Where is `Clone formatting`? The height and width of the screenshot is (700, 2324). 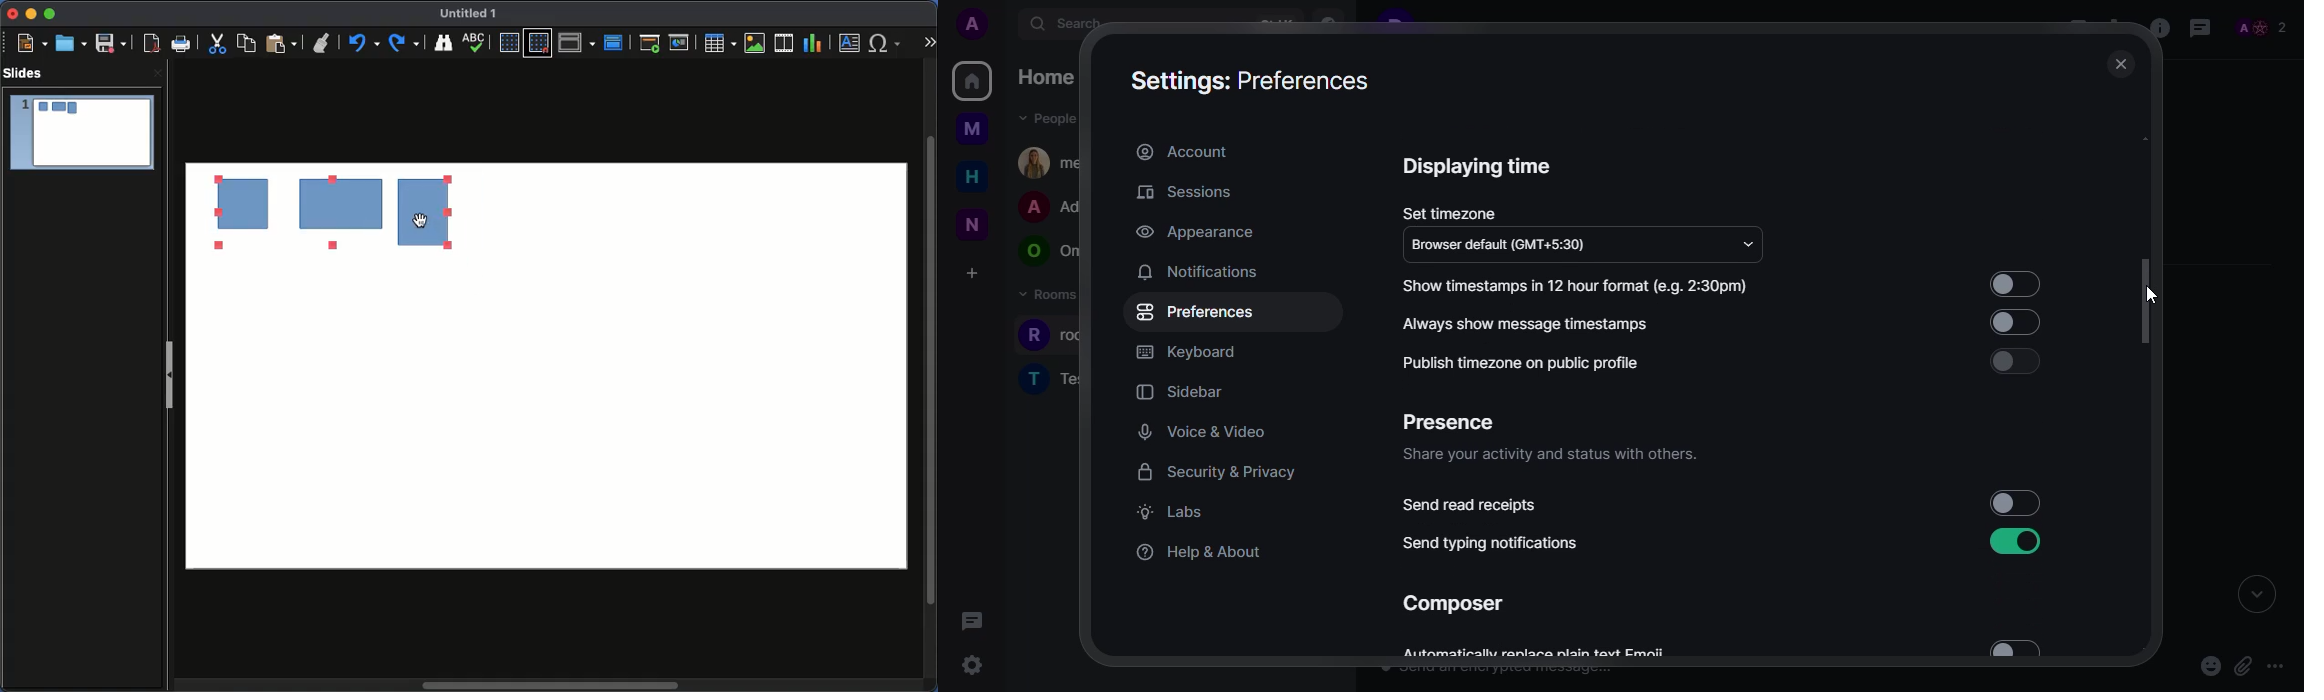
Clone formatting is located at coordinates (323, 44).